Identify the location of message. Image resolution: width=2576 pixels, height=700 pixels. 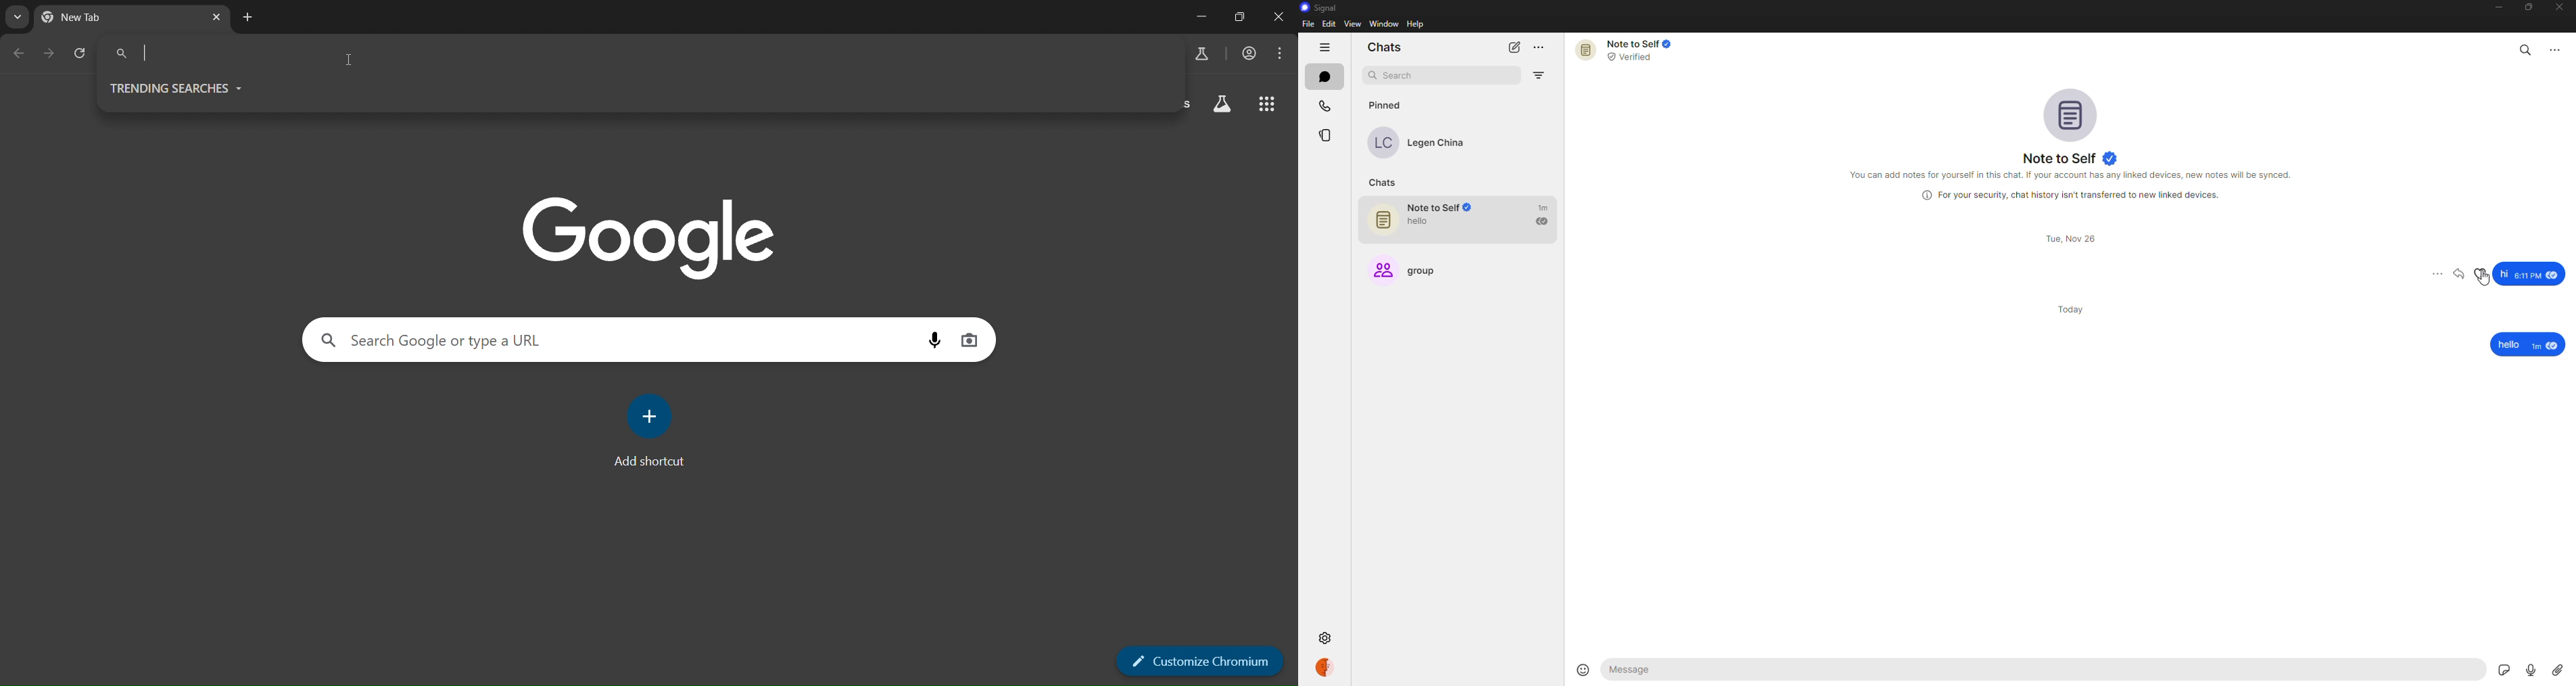
(1717, 670).